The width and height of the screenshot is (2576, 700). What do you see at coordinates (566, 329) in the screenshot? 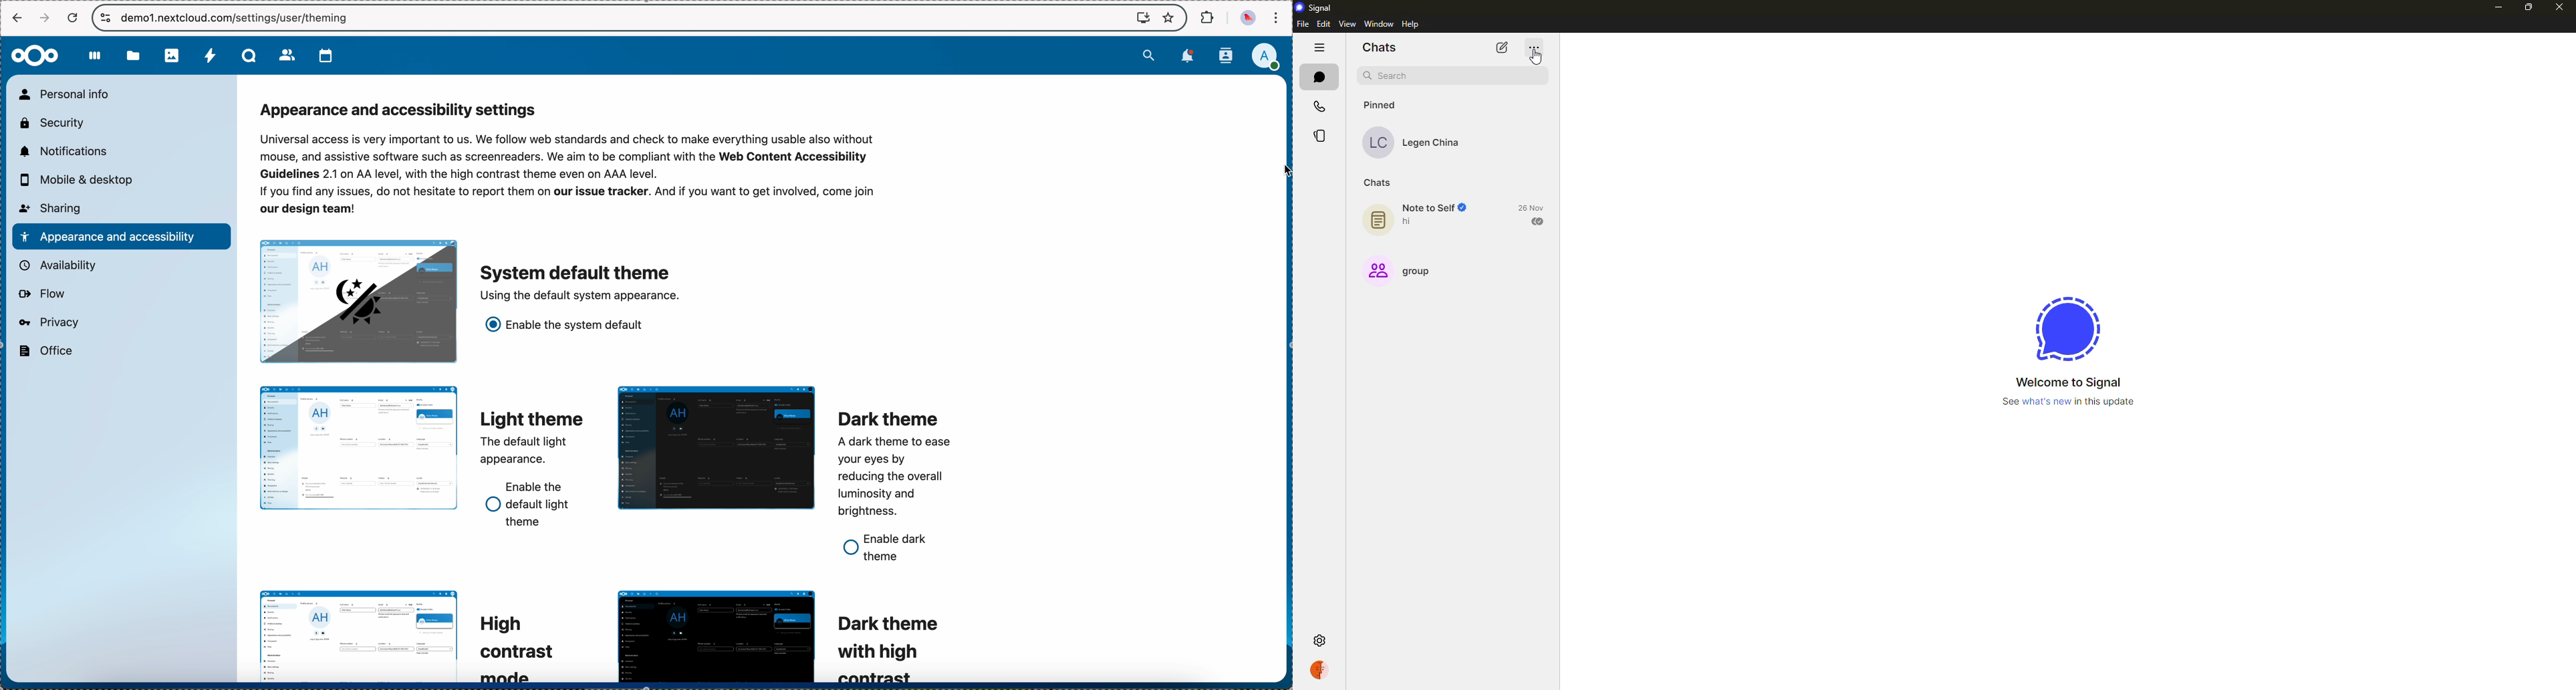
I see `enable theme` at bounding box center [566, 329].